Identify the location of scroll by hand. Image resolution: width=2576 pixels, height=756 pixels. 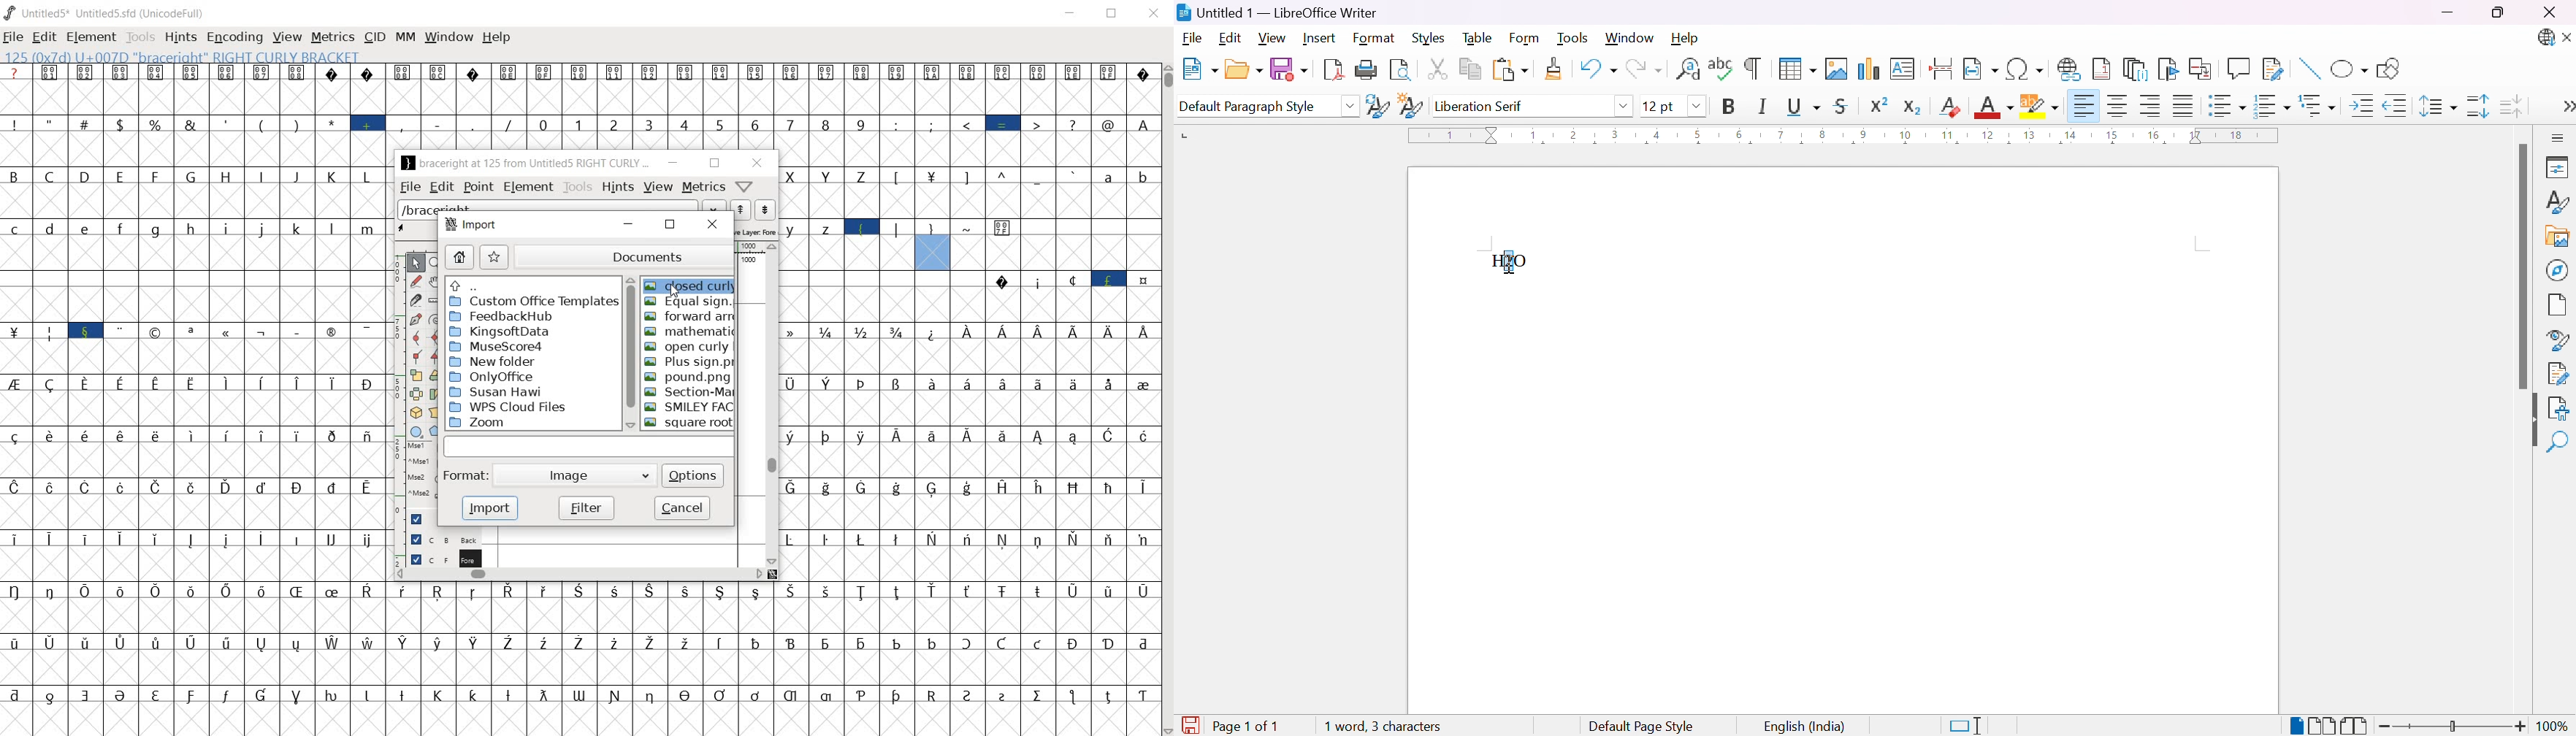
(436, 282).